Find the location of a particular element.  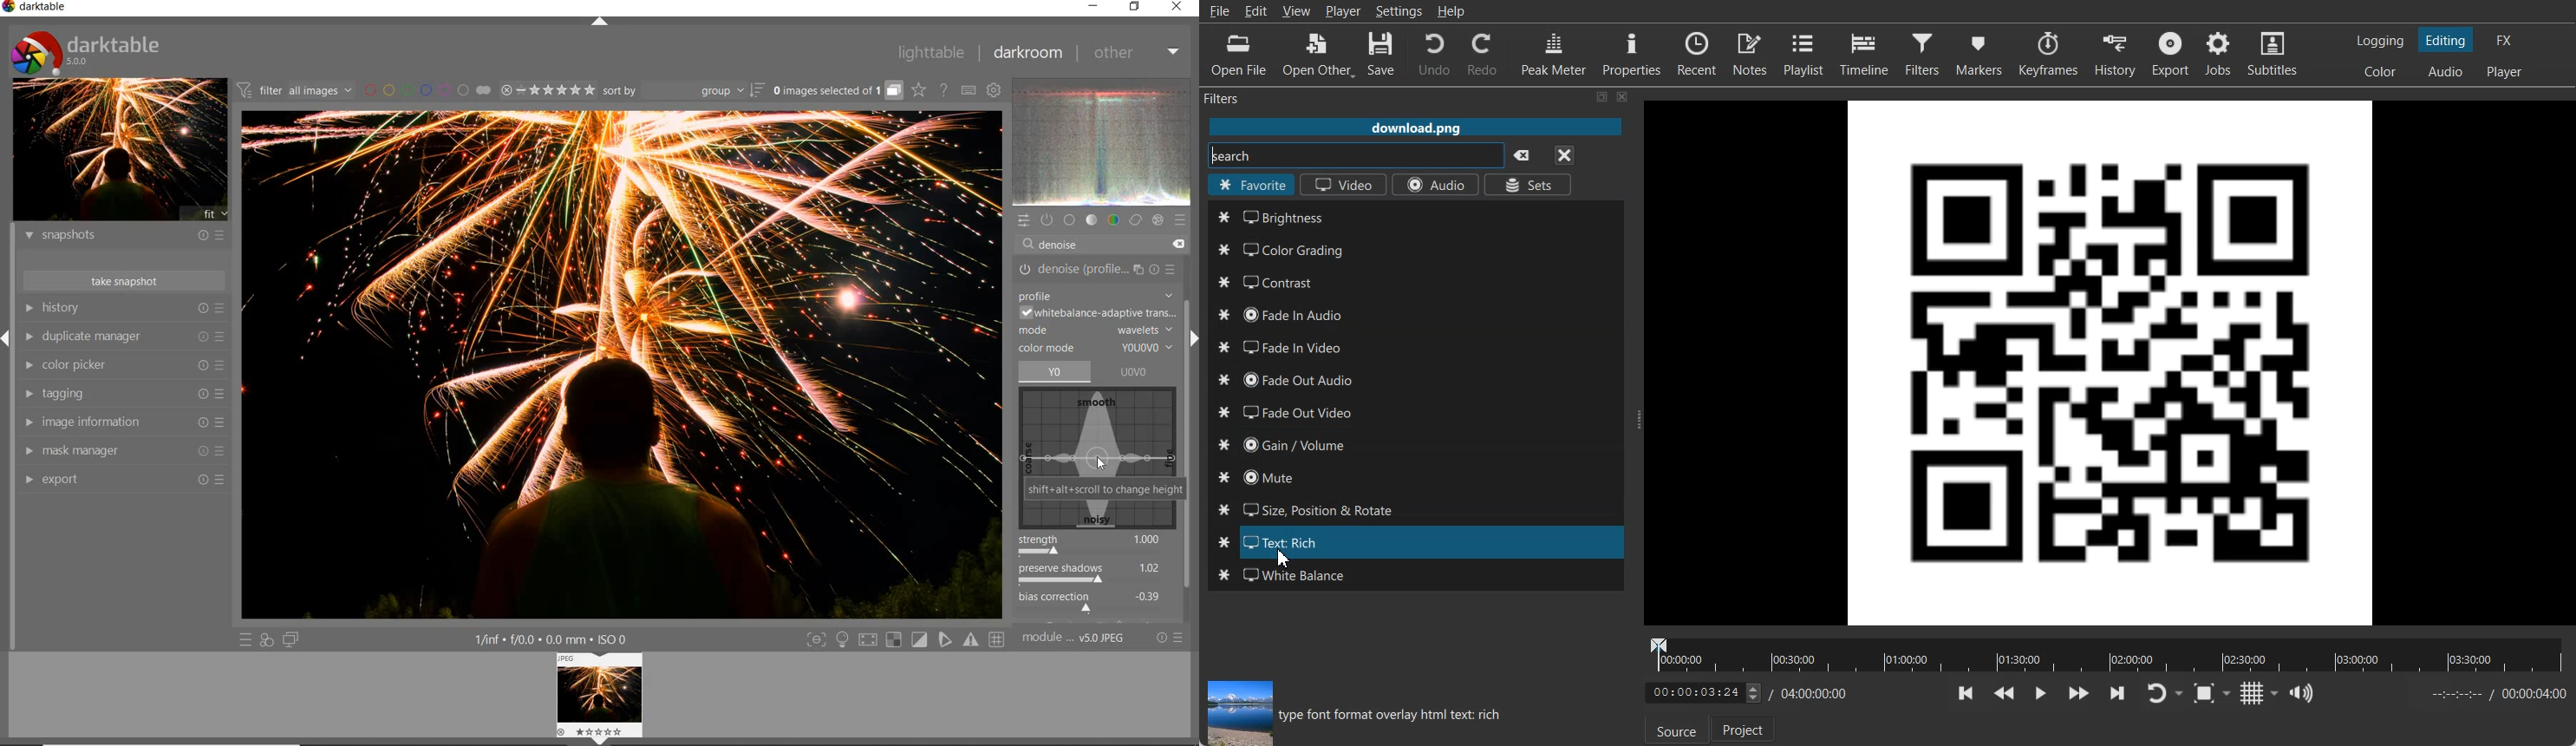

color picker is located at coordinates (123, 367).